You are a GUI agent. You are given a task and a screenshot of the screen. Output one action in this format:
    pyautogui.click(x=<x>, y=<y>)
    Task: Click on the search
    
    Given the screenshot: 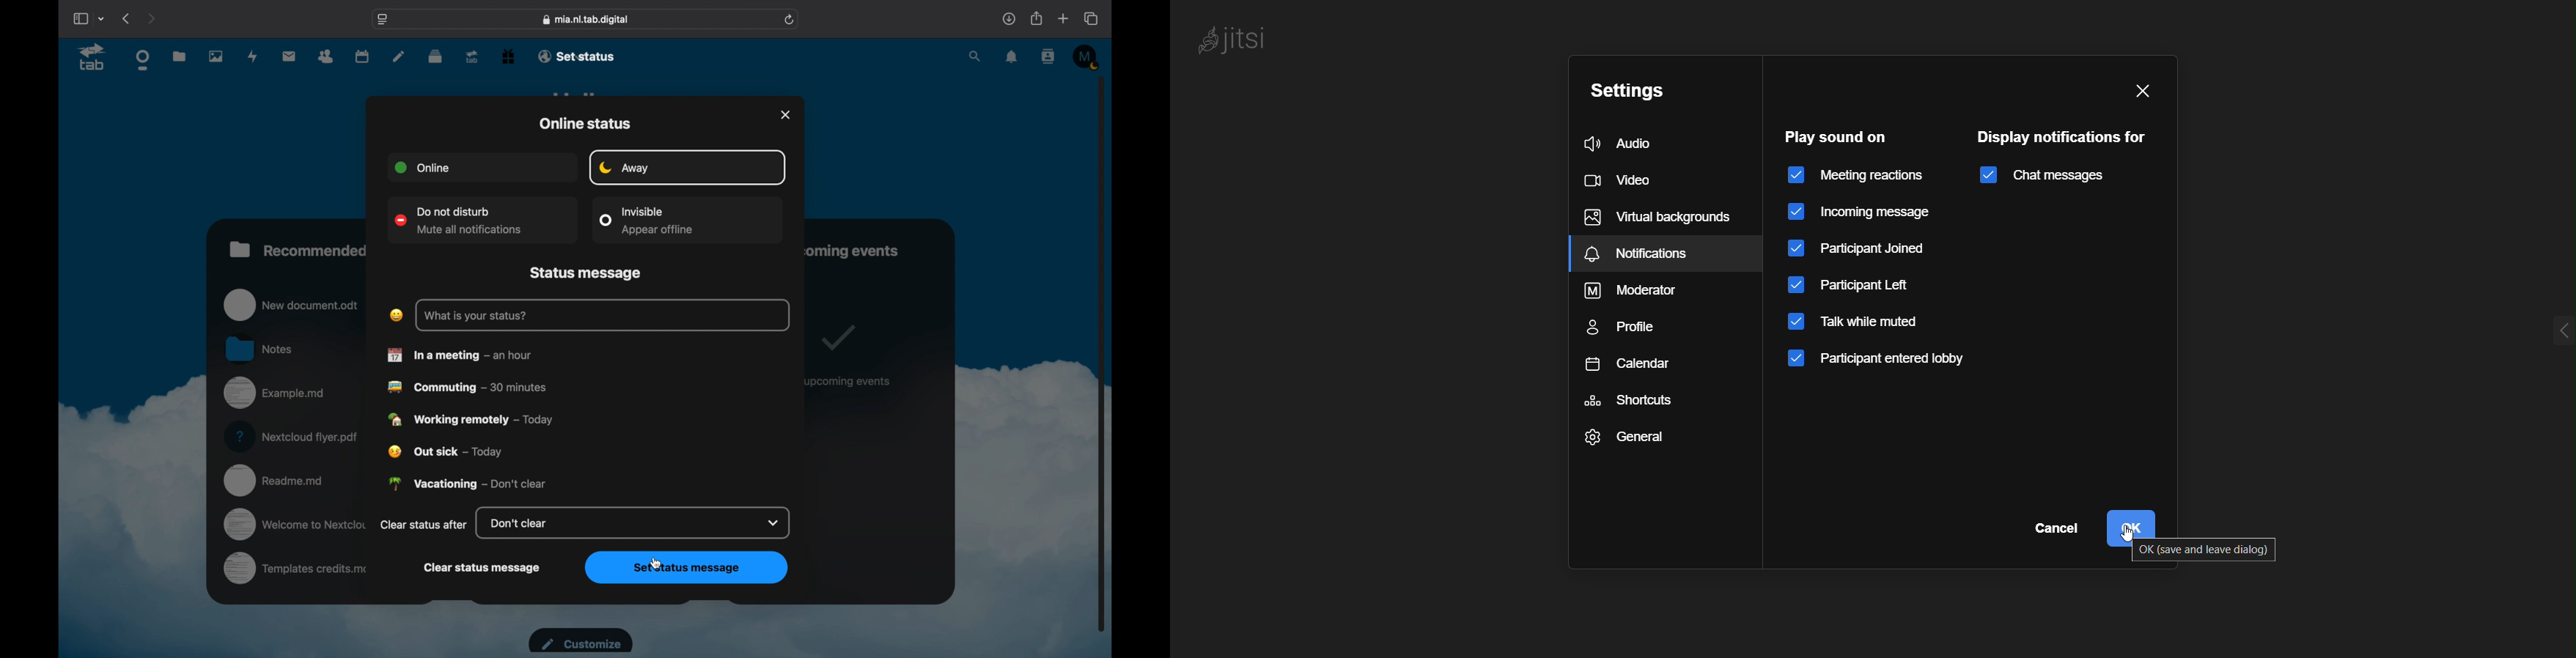 What is the action you would take?
    pyautogui.click(x=976, y=57)
    